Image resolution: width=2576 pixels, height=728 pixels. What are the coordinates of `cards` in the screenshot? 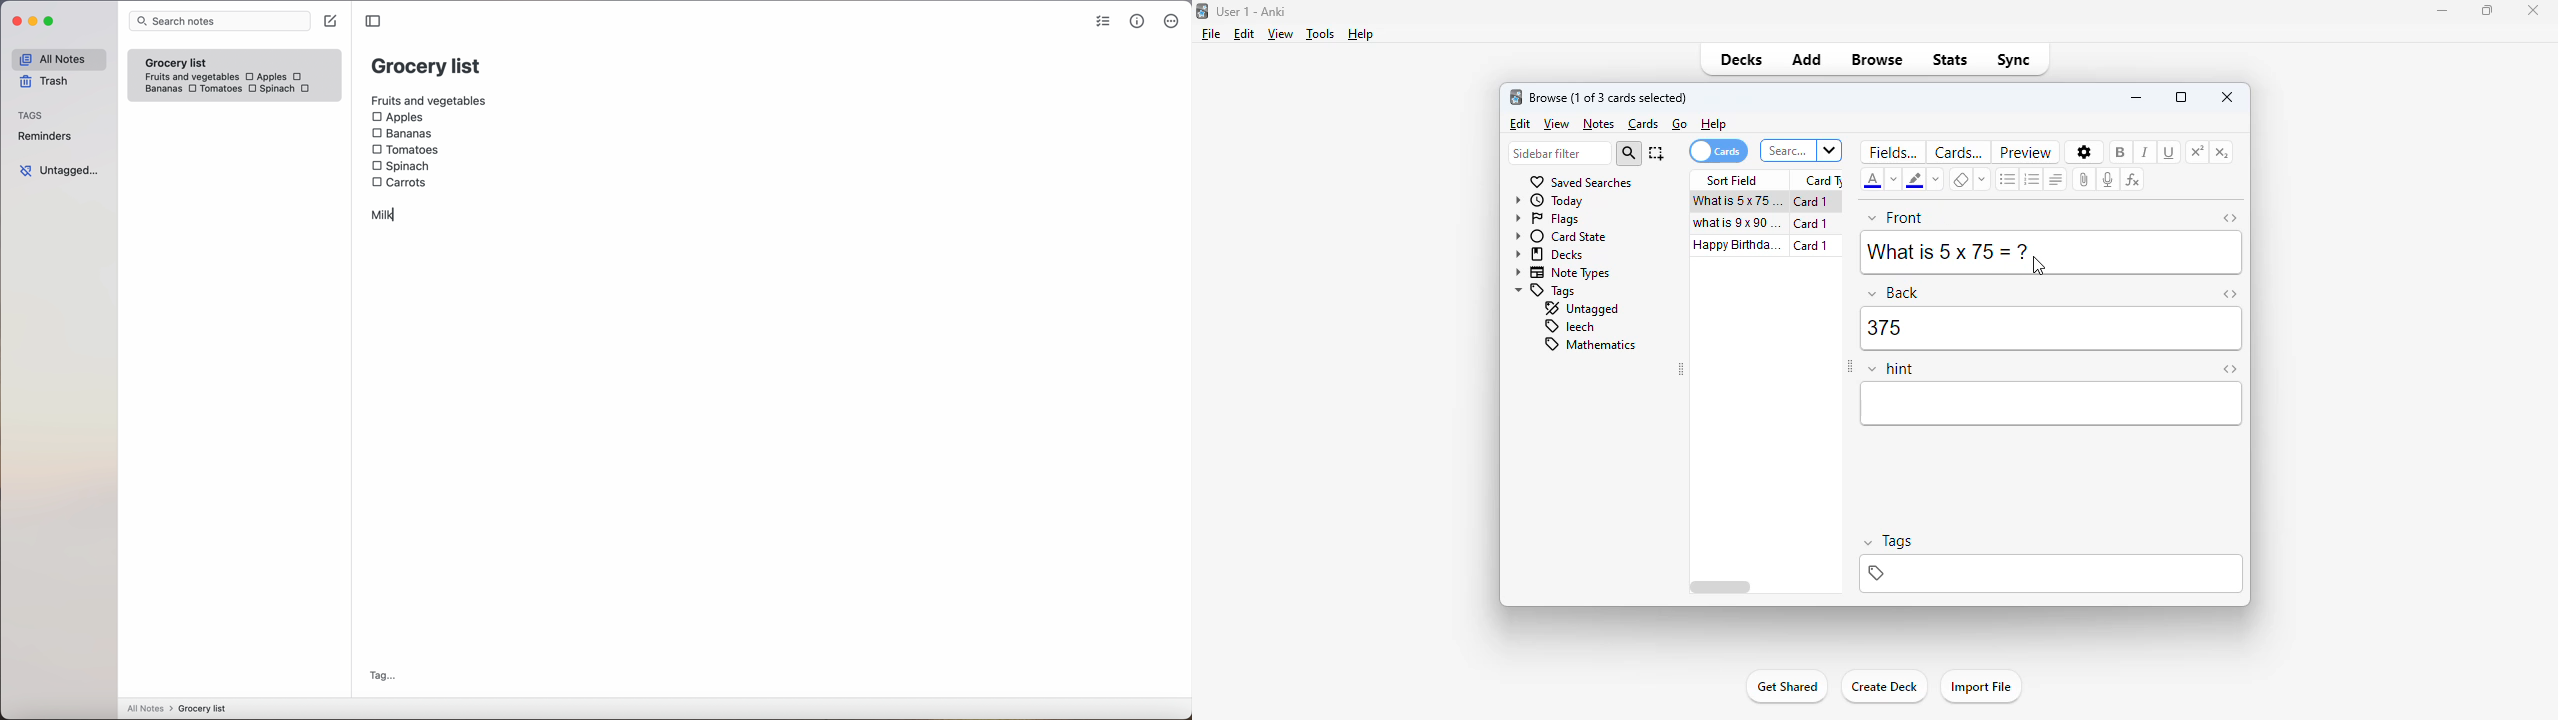 It's located at (1643, 125).